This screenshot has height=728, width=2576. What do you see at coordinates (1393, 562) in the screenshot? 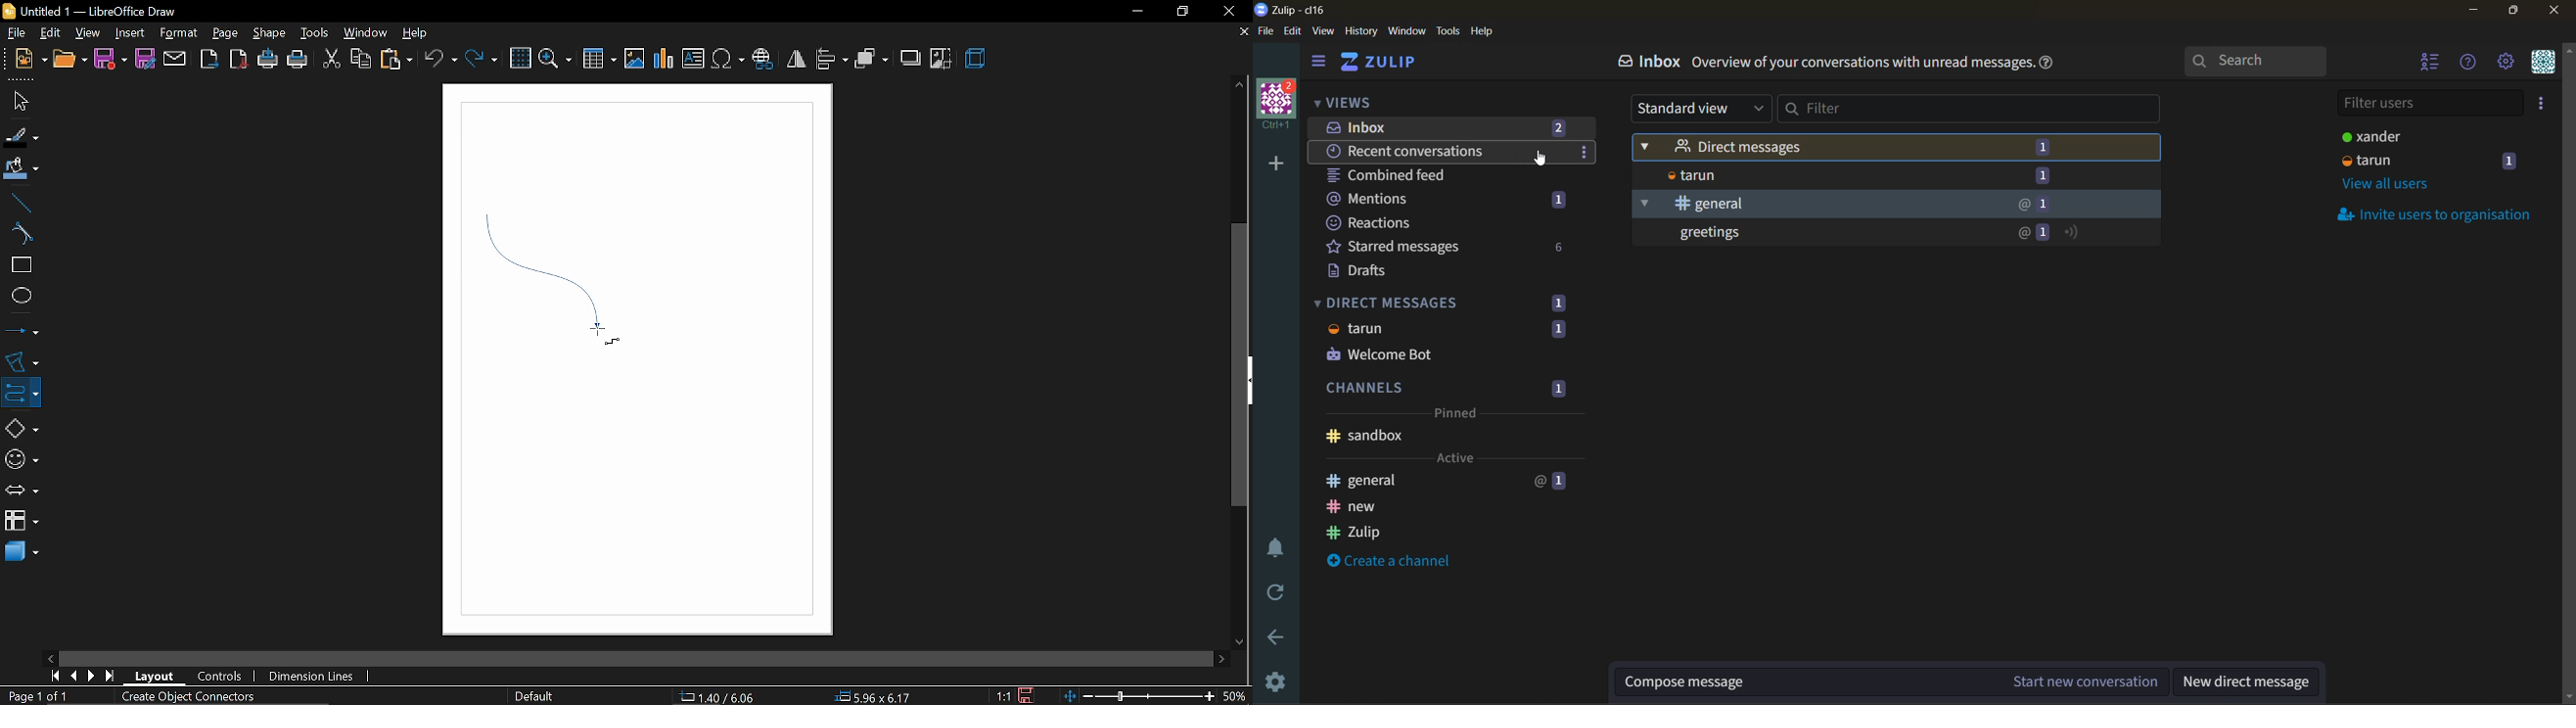
I see `create a channel` at bounding box center [1393, 562].